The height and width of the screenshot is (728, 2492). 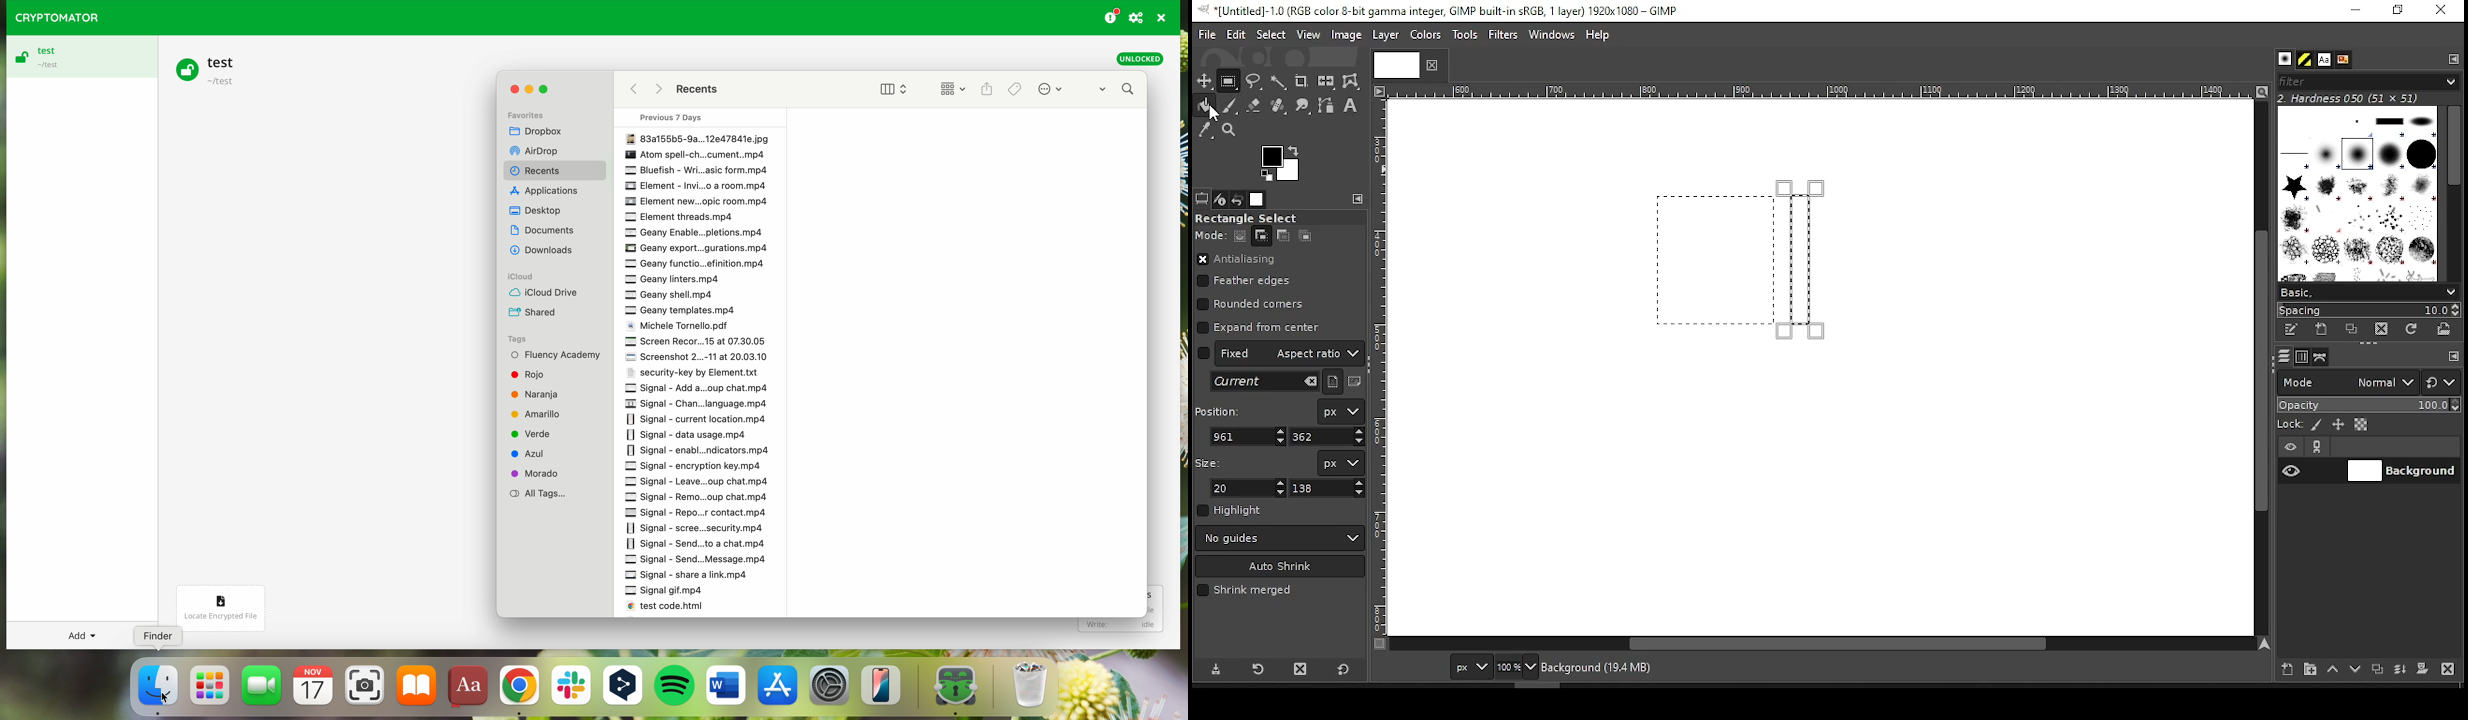 What do you see at coordinates (1016, 91) in the screenshot?
I see `Tags` at bounding box center [1016, 91].